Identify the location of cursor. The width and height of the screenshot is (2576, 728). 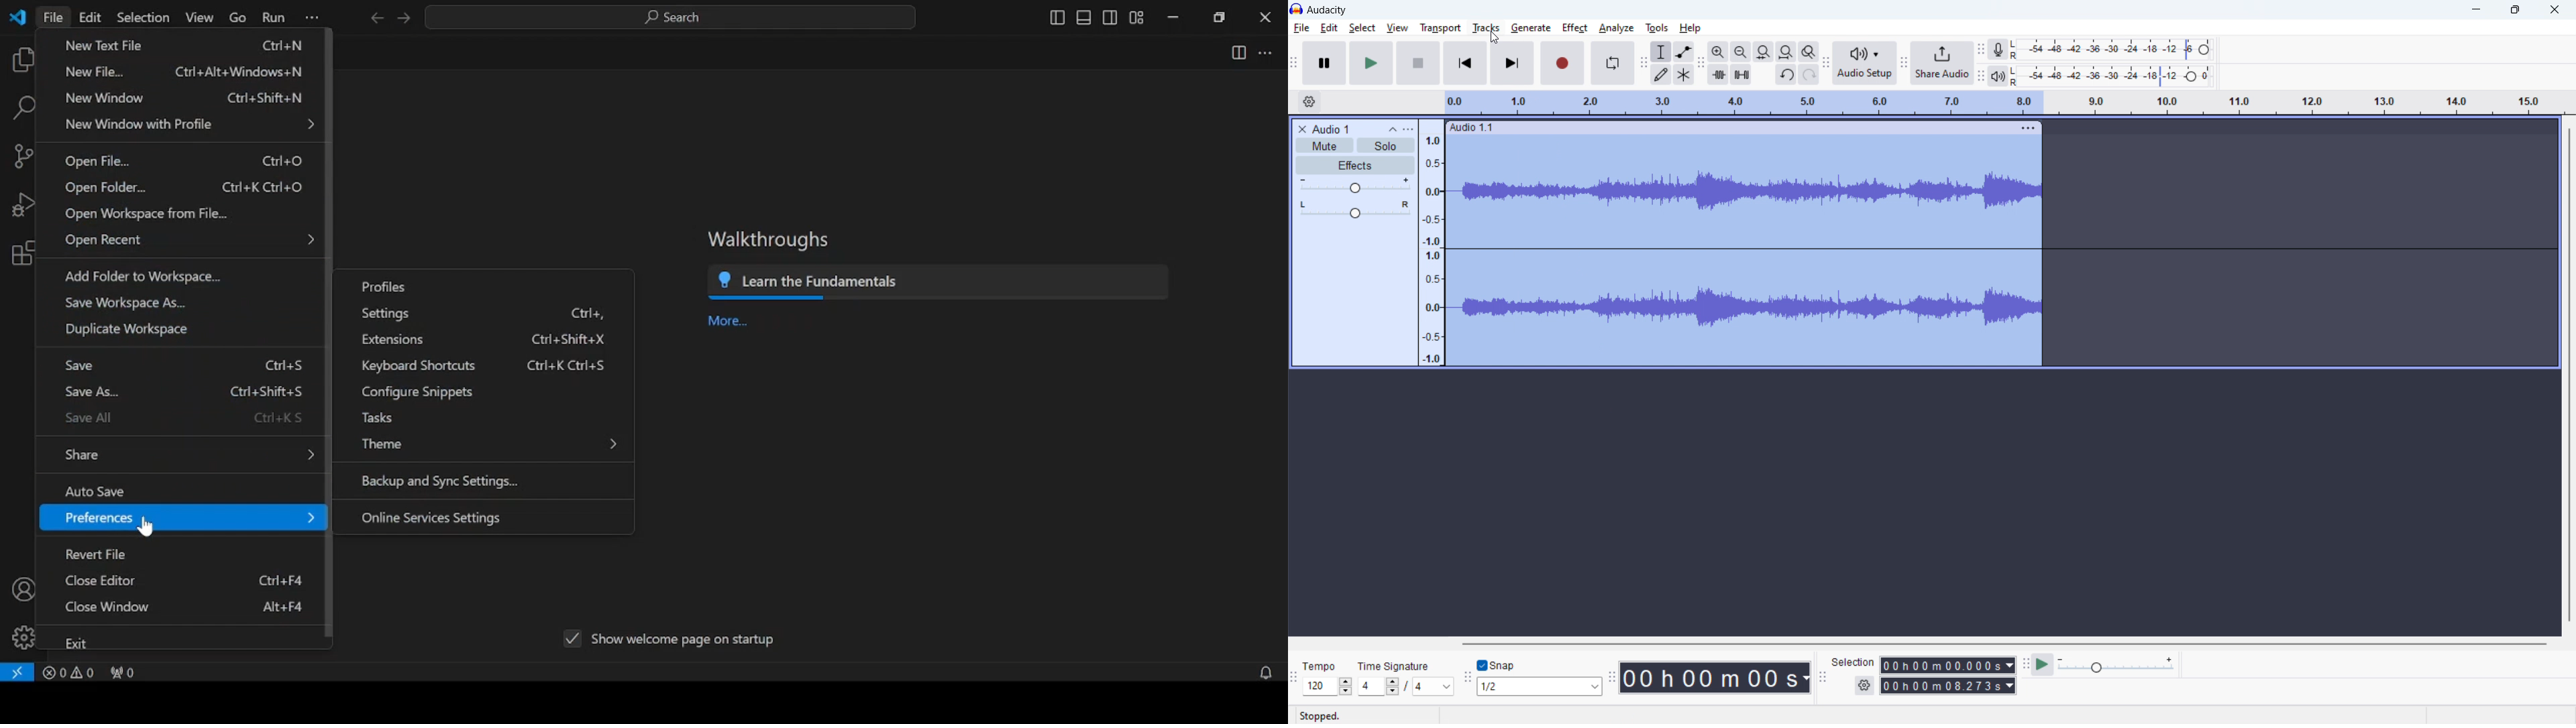
(1495, 39).